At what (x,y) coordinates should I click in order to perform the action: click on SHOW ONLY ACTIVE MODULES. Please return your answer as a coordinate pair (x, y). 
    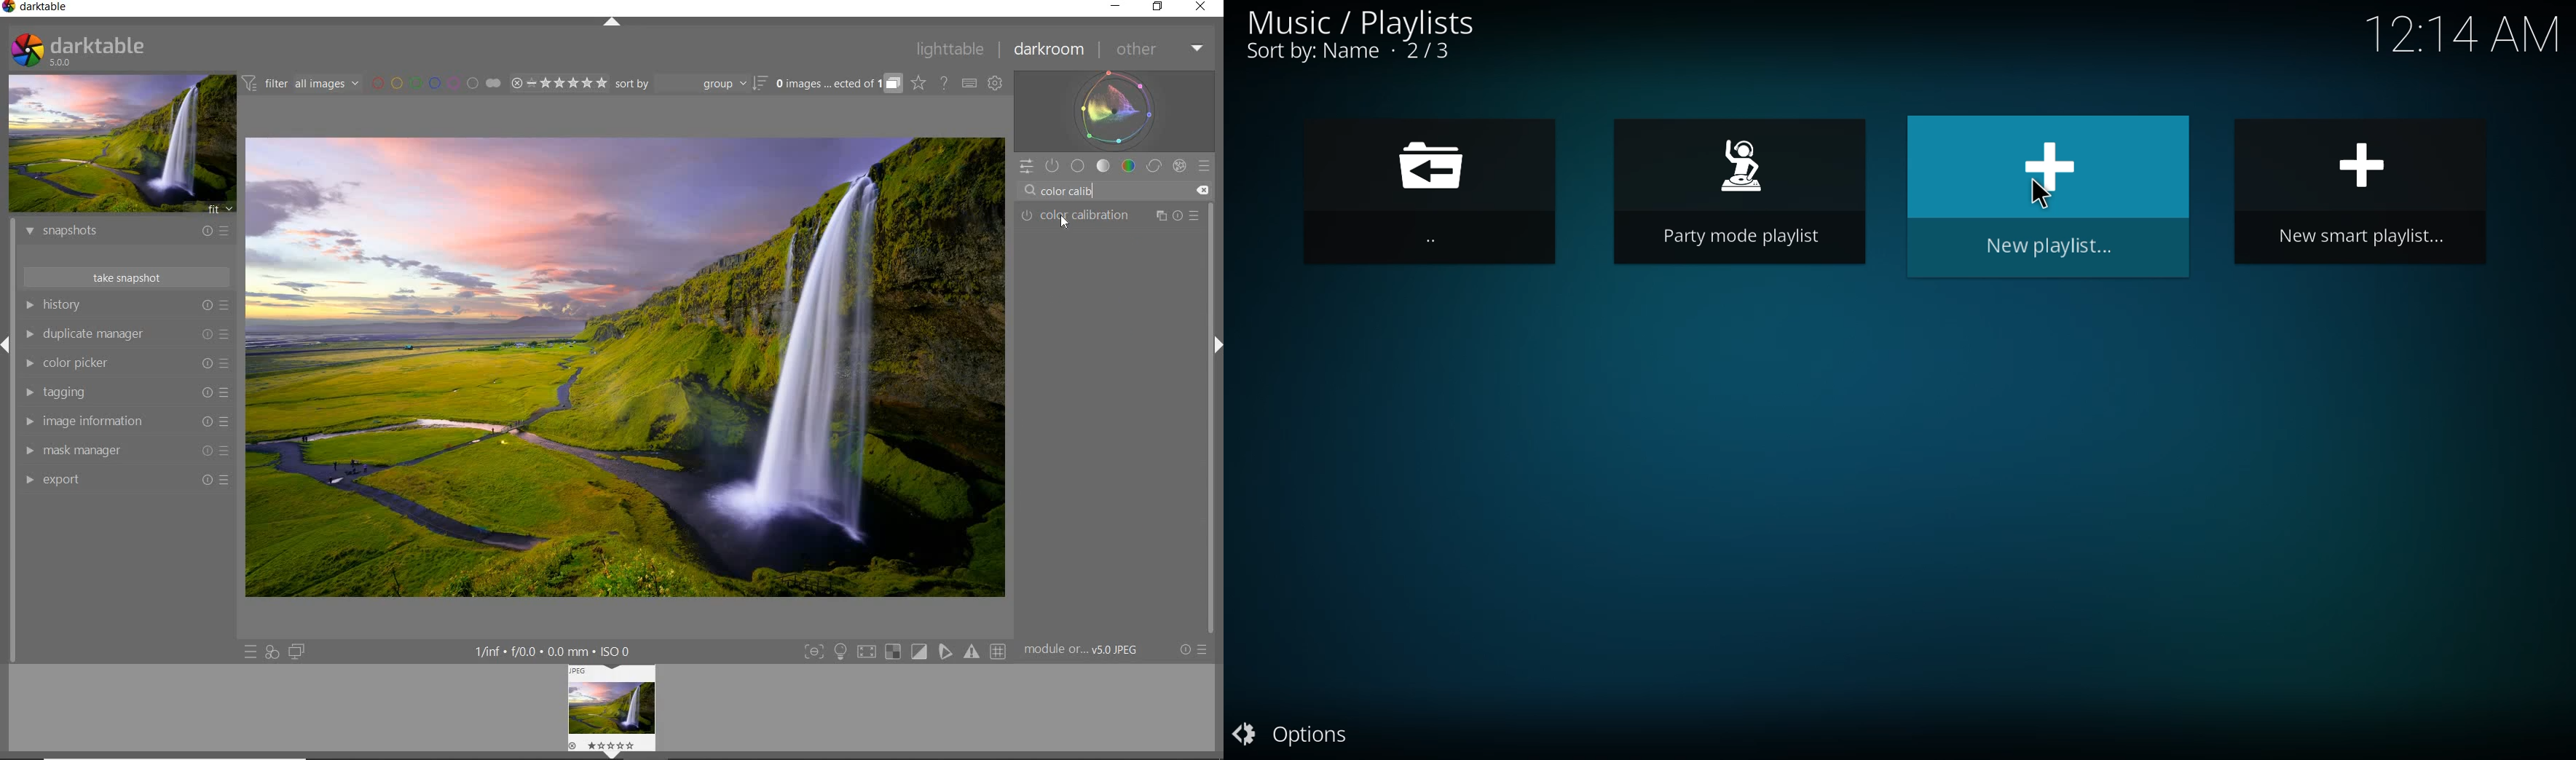
    Looking at the image, I should click on (1053, 167).